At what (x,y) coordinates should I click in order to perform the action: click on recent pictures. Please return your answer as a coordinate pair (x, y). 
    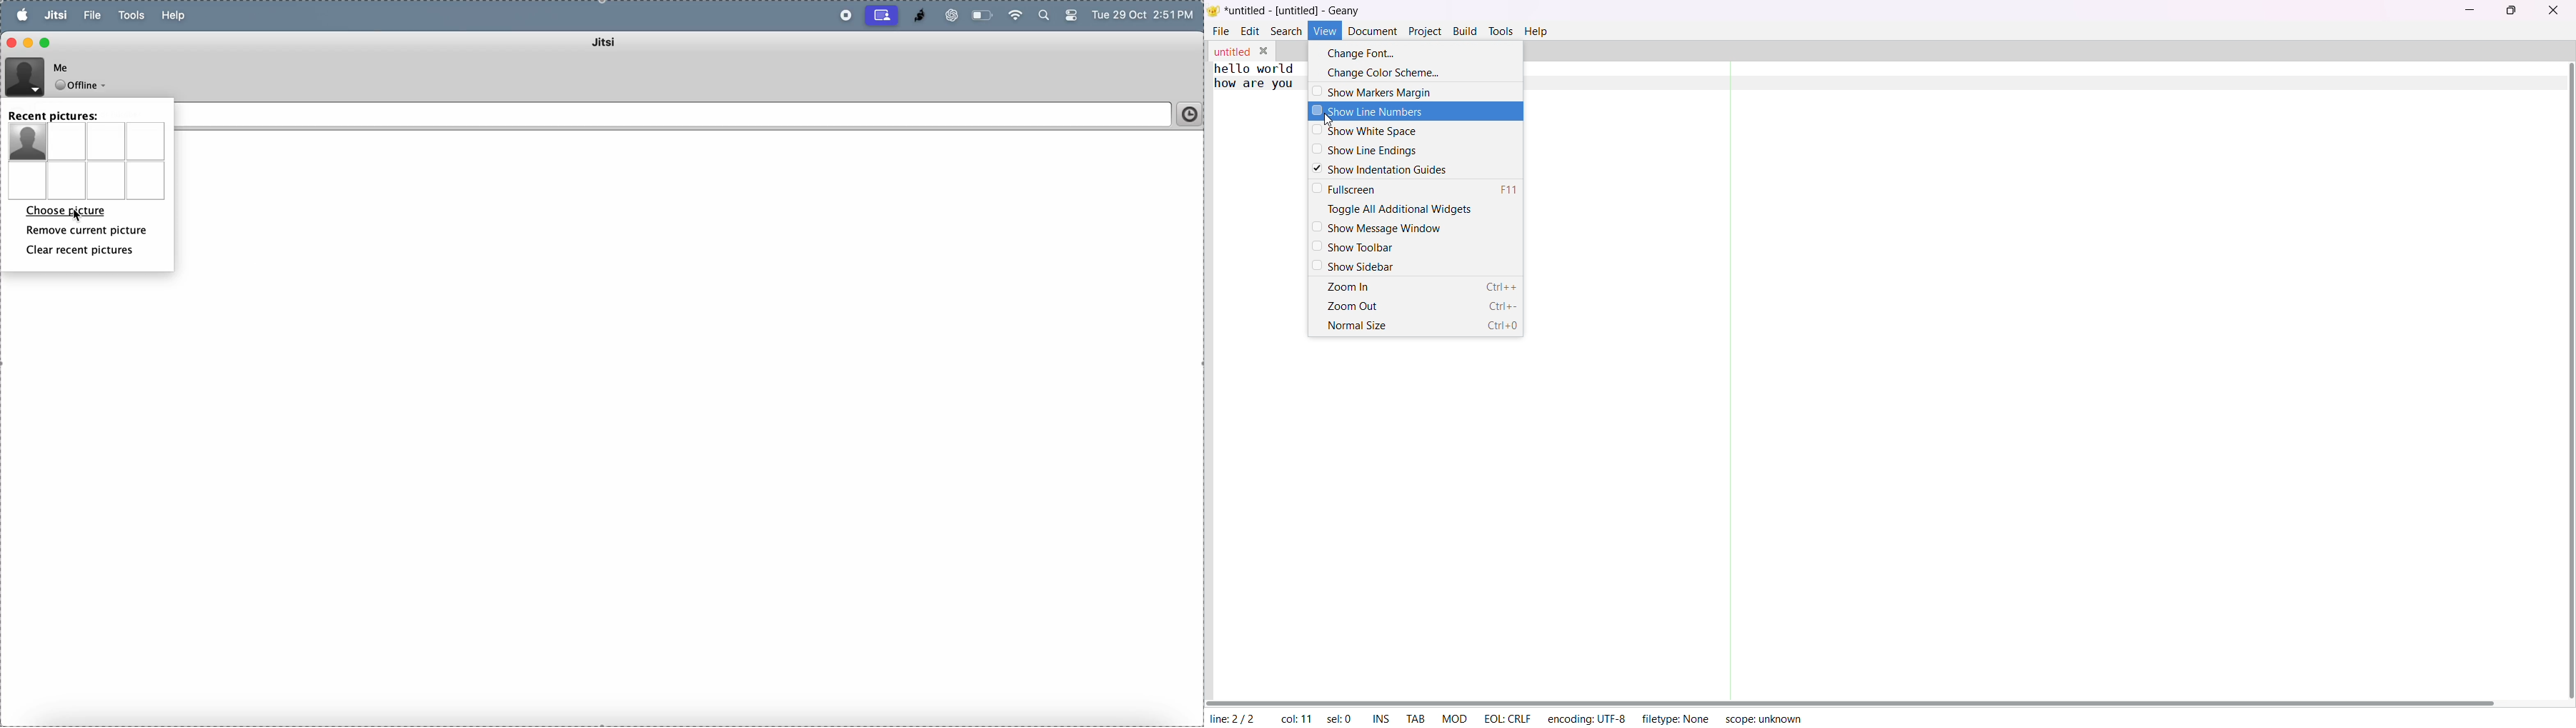
    Looking at the image, I should click on (72, 113).